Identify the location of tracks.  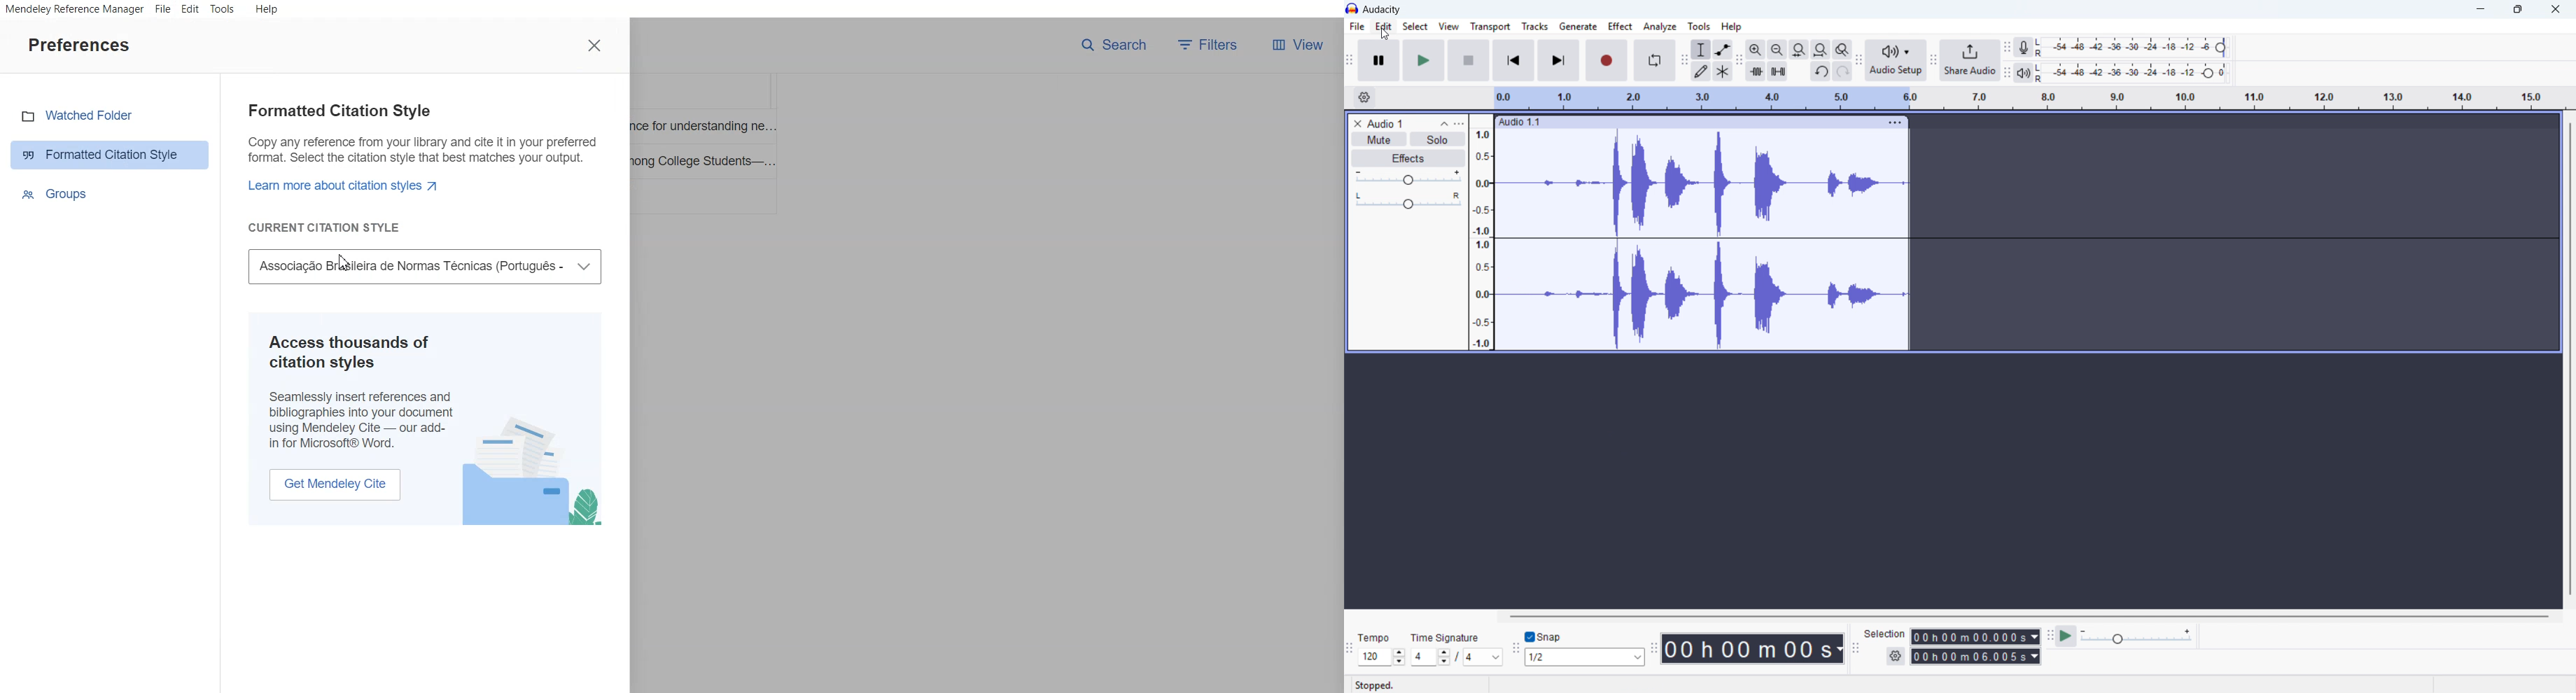
(1535, 26).